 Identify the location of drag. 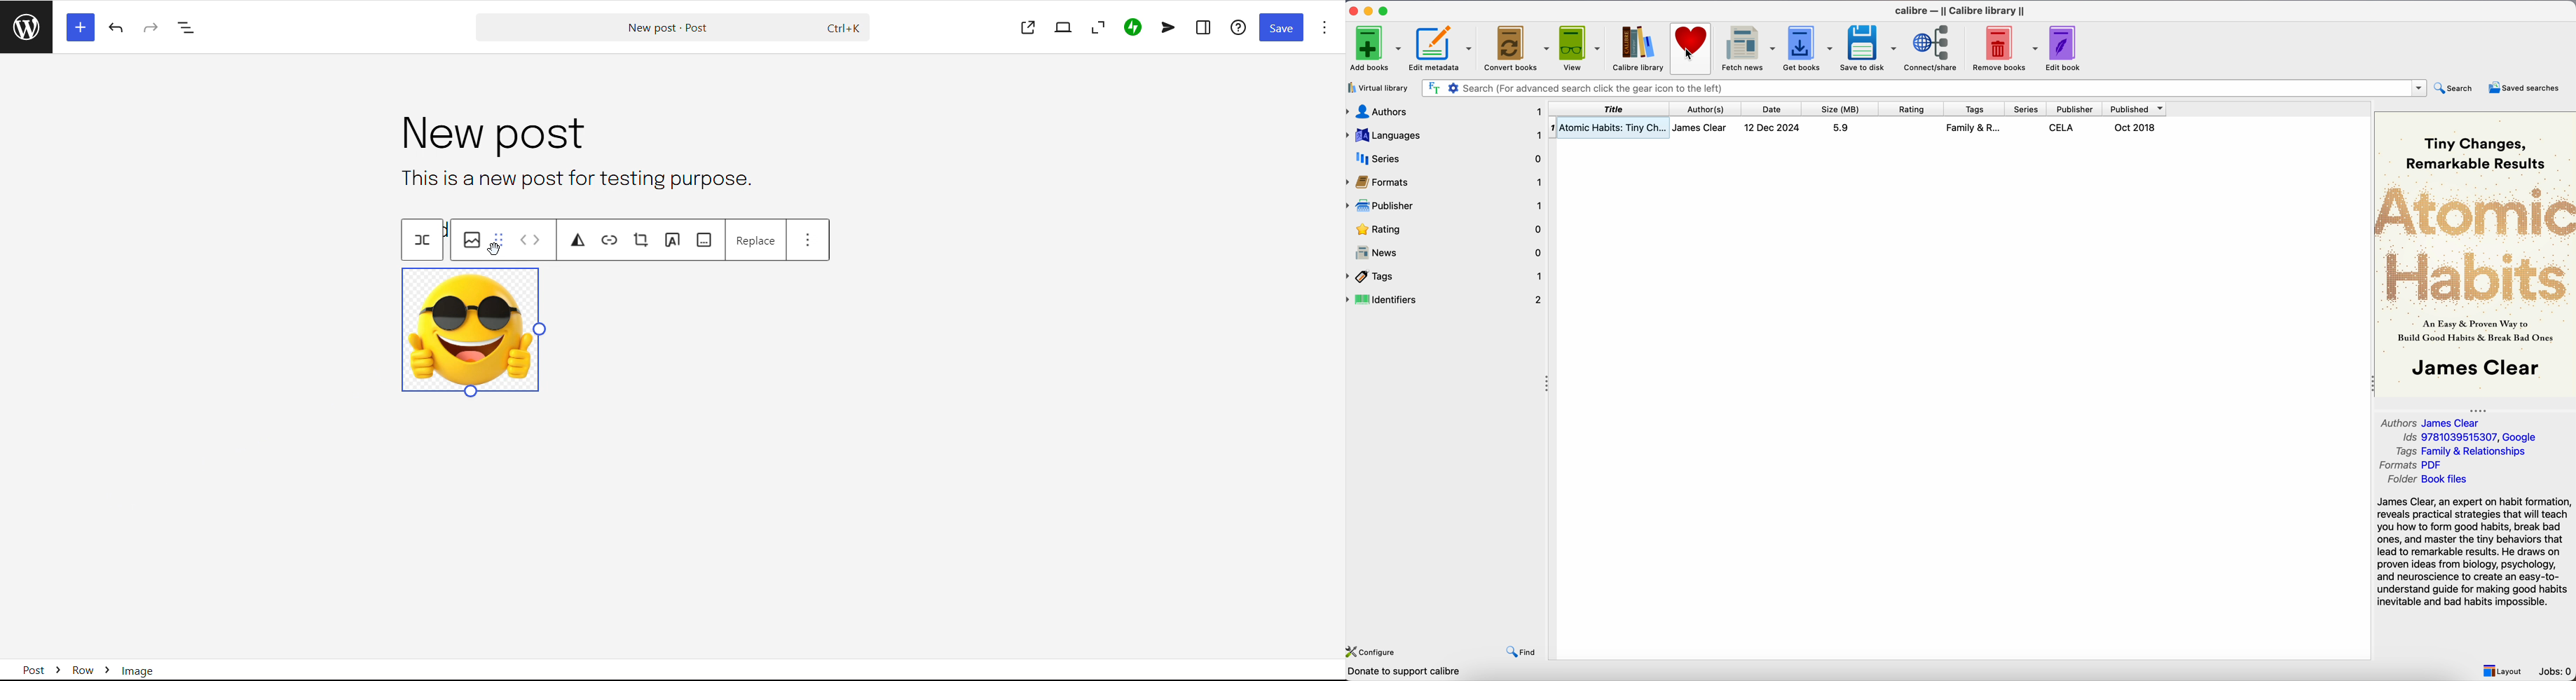
(499, 239).